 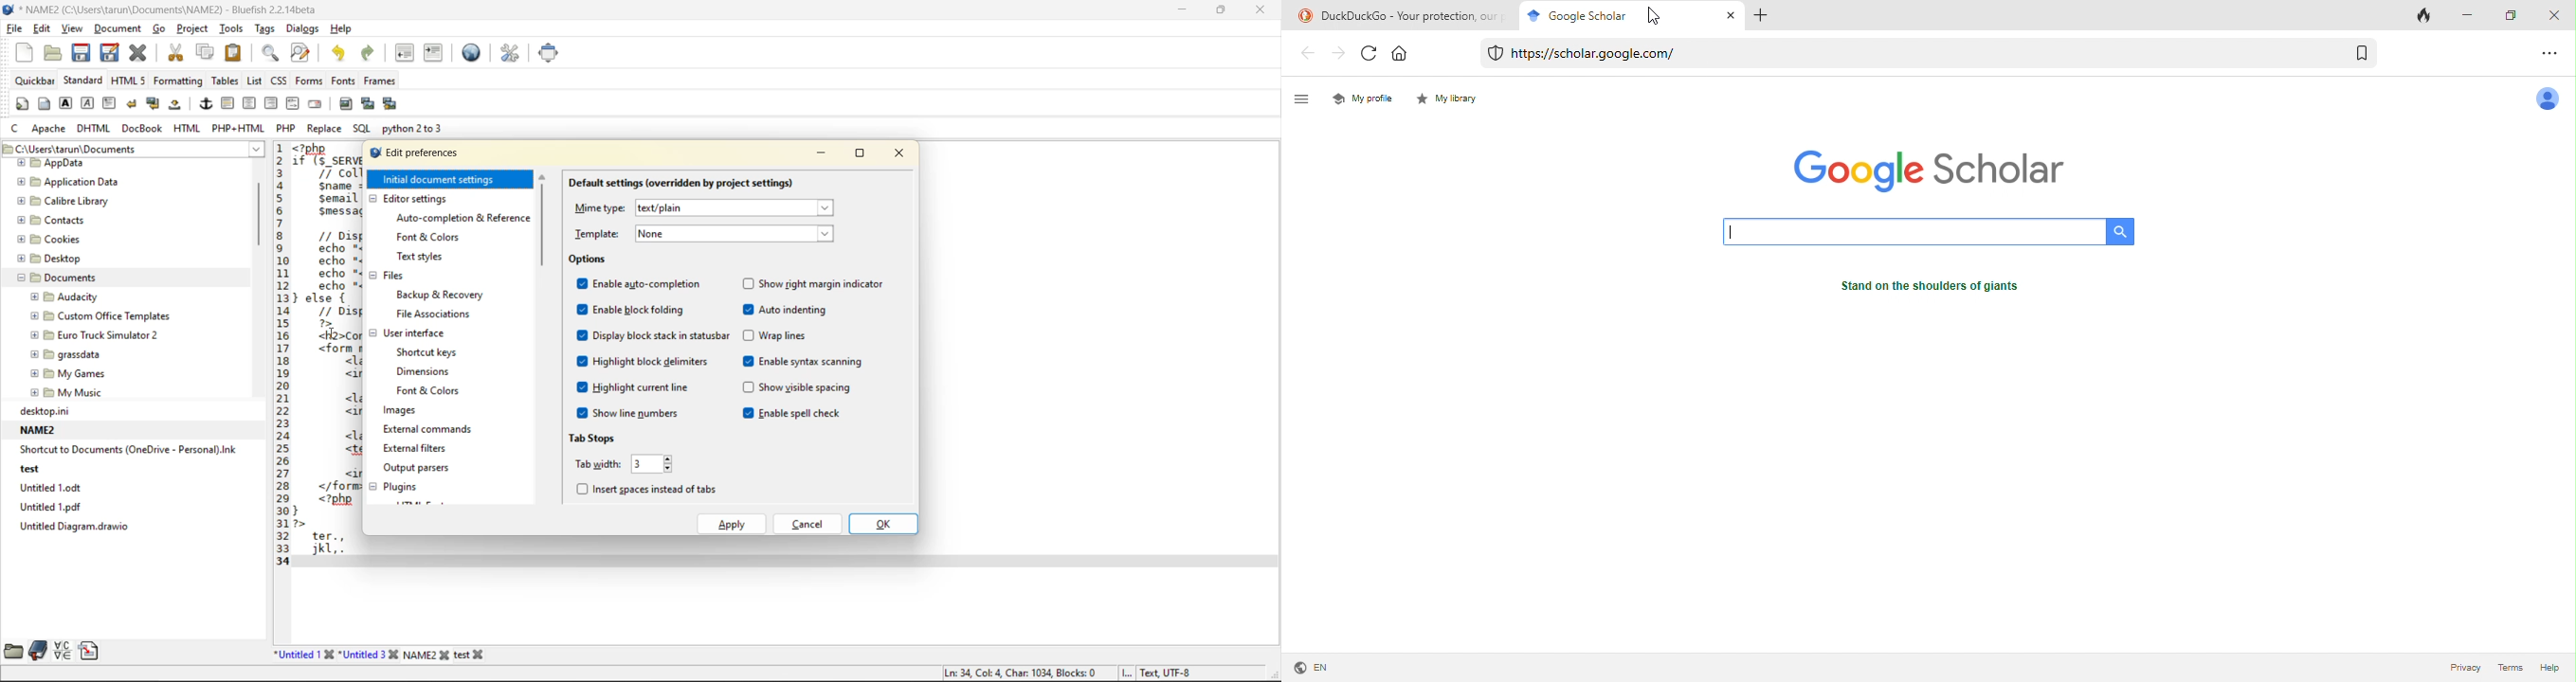 What do you see at coordinates (438, 180) in the screenshot?
I see `initial document settings` at bounding box center [438, 180].